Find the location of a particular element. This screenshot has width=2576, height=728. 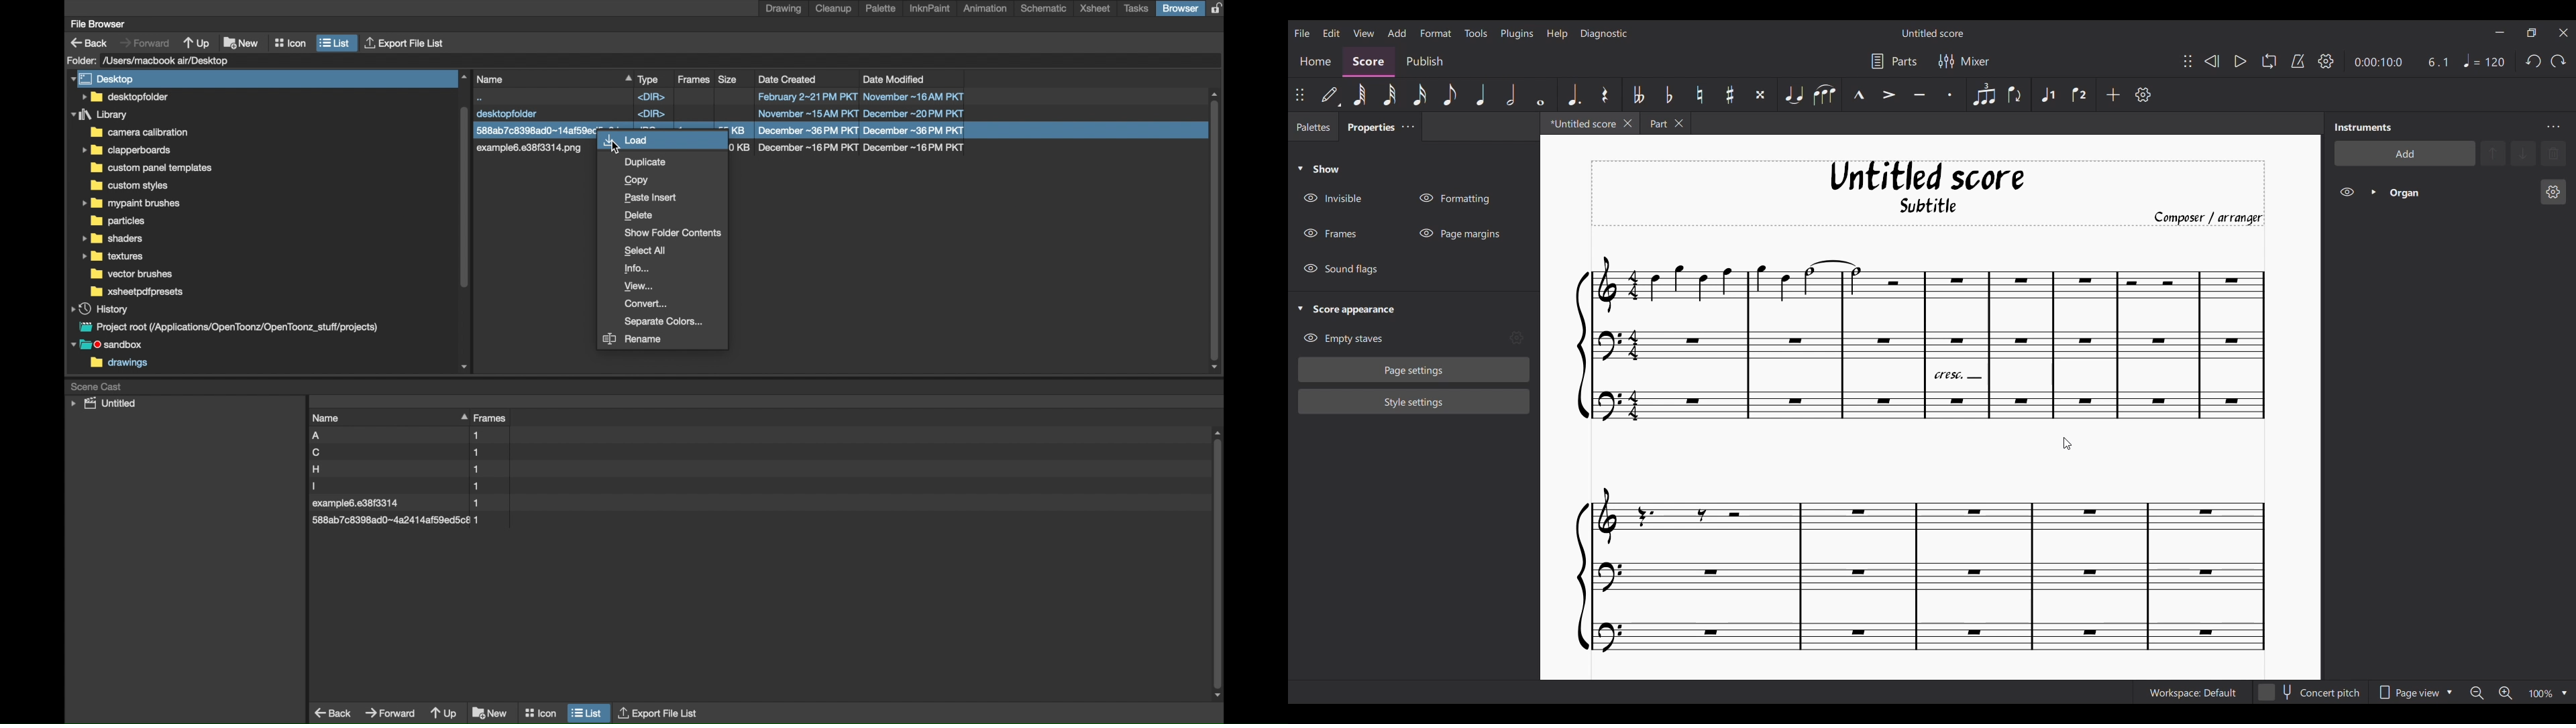

file is located at coordinates (401, 504).